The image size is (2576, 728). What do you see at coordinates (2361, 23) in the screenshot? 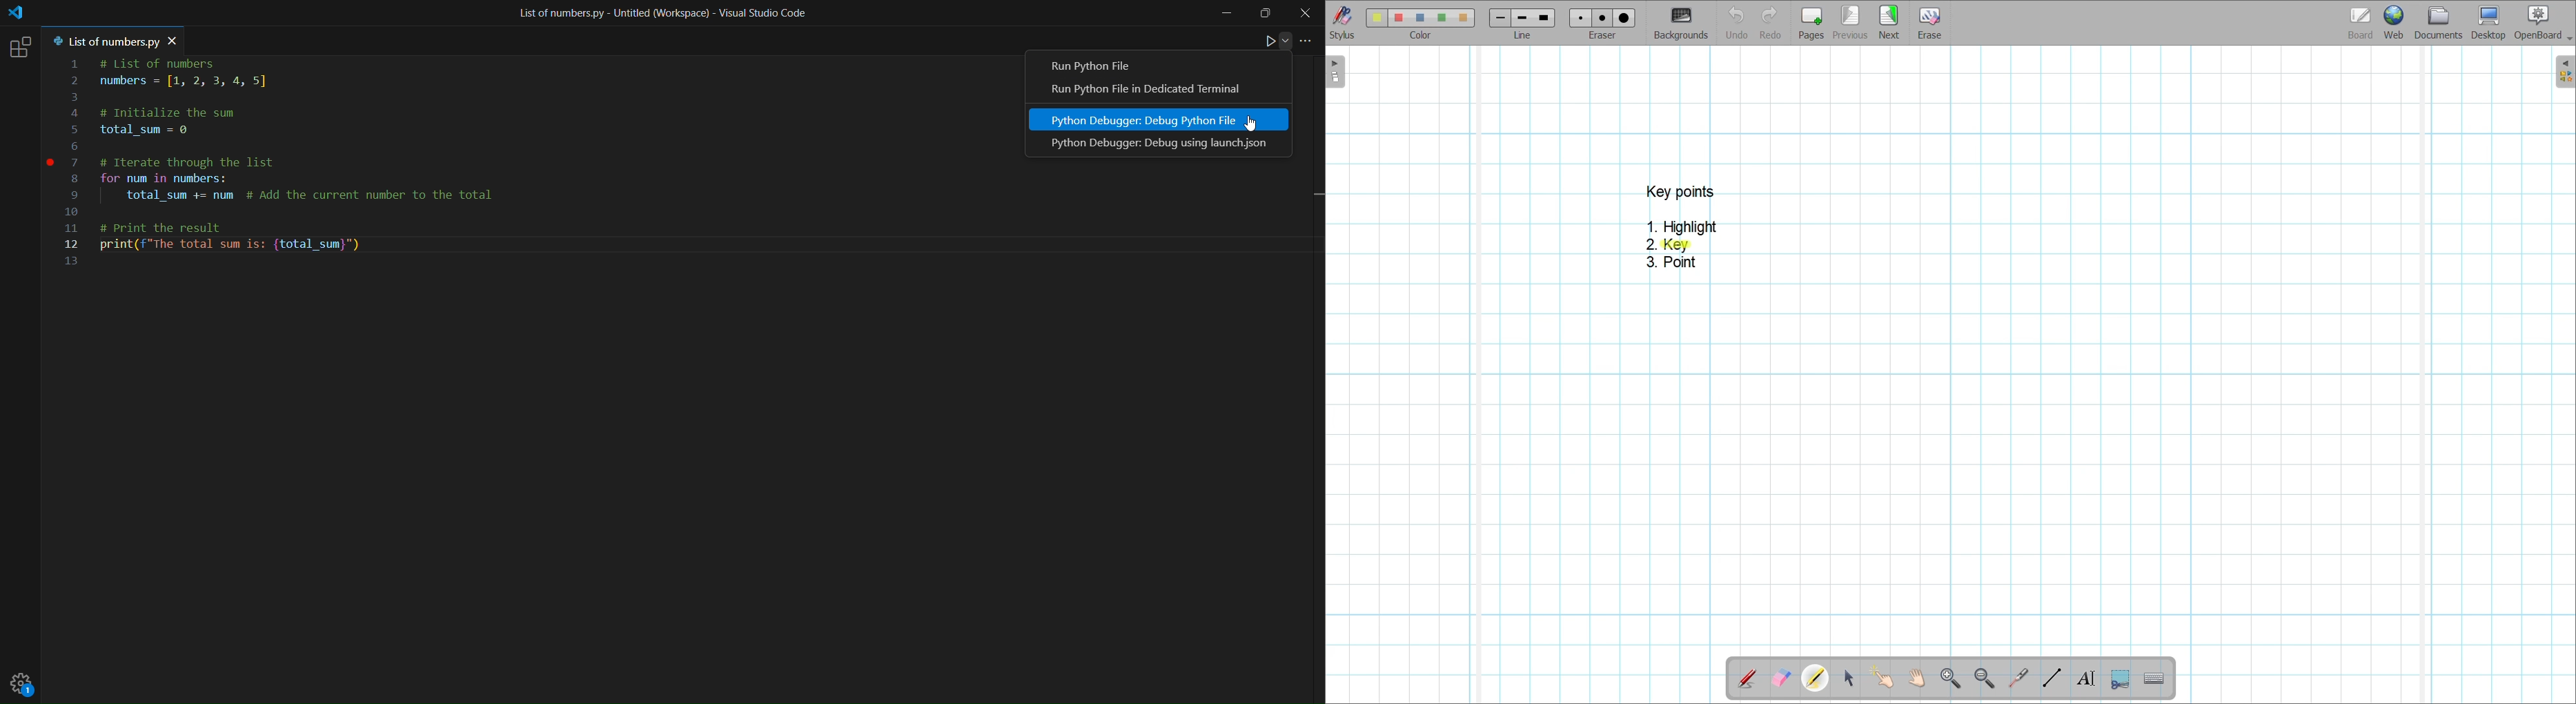
I see `Board` at bounding box center [2361, 23].